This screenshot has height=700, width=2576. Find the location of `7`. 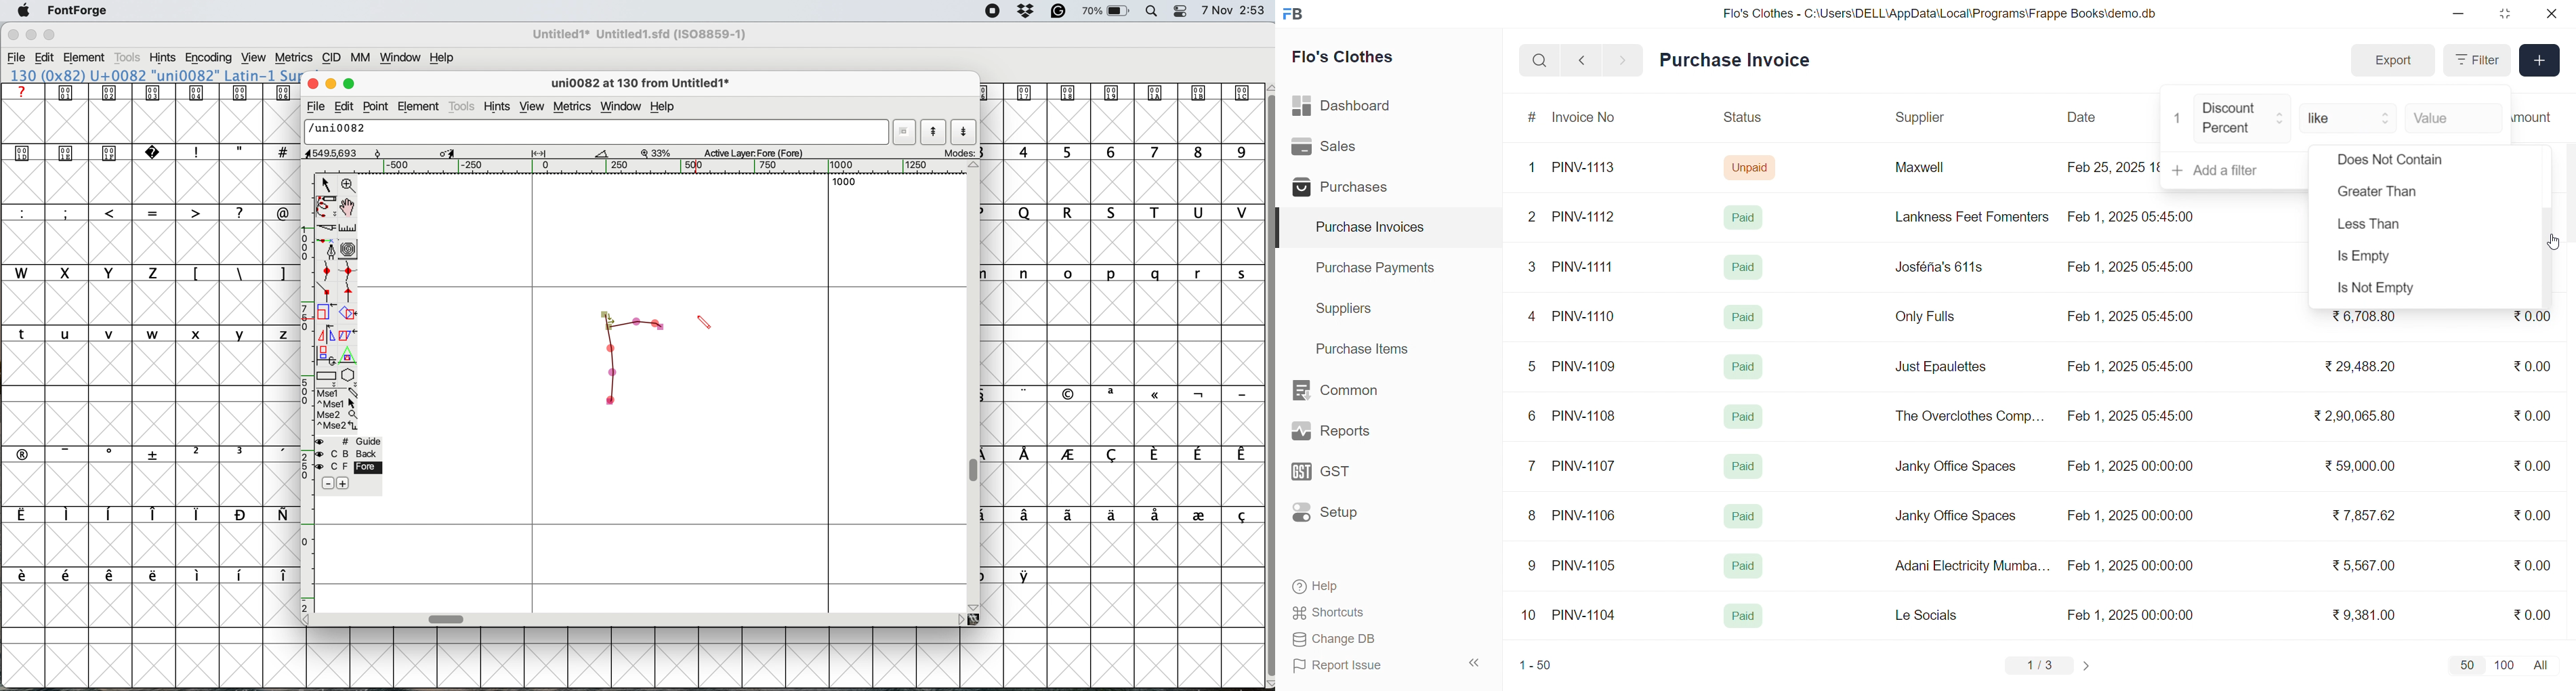

7 is located at coordinates (1535, 465).